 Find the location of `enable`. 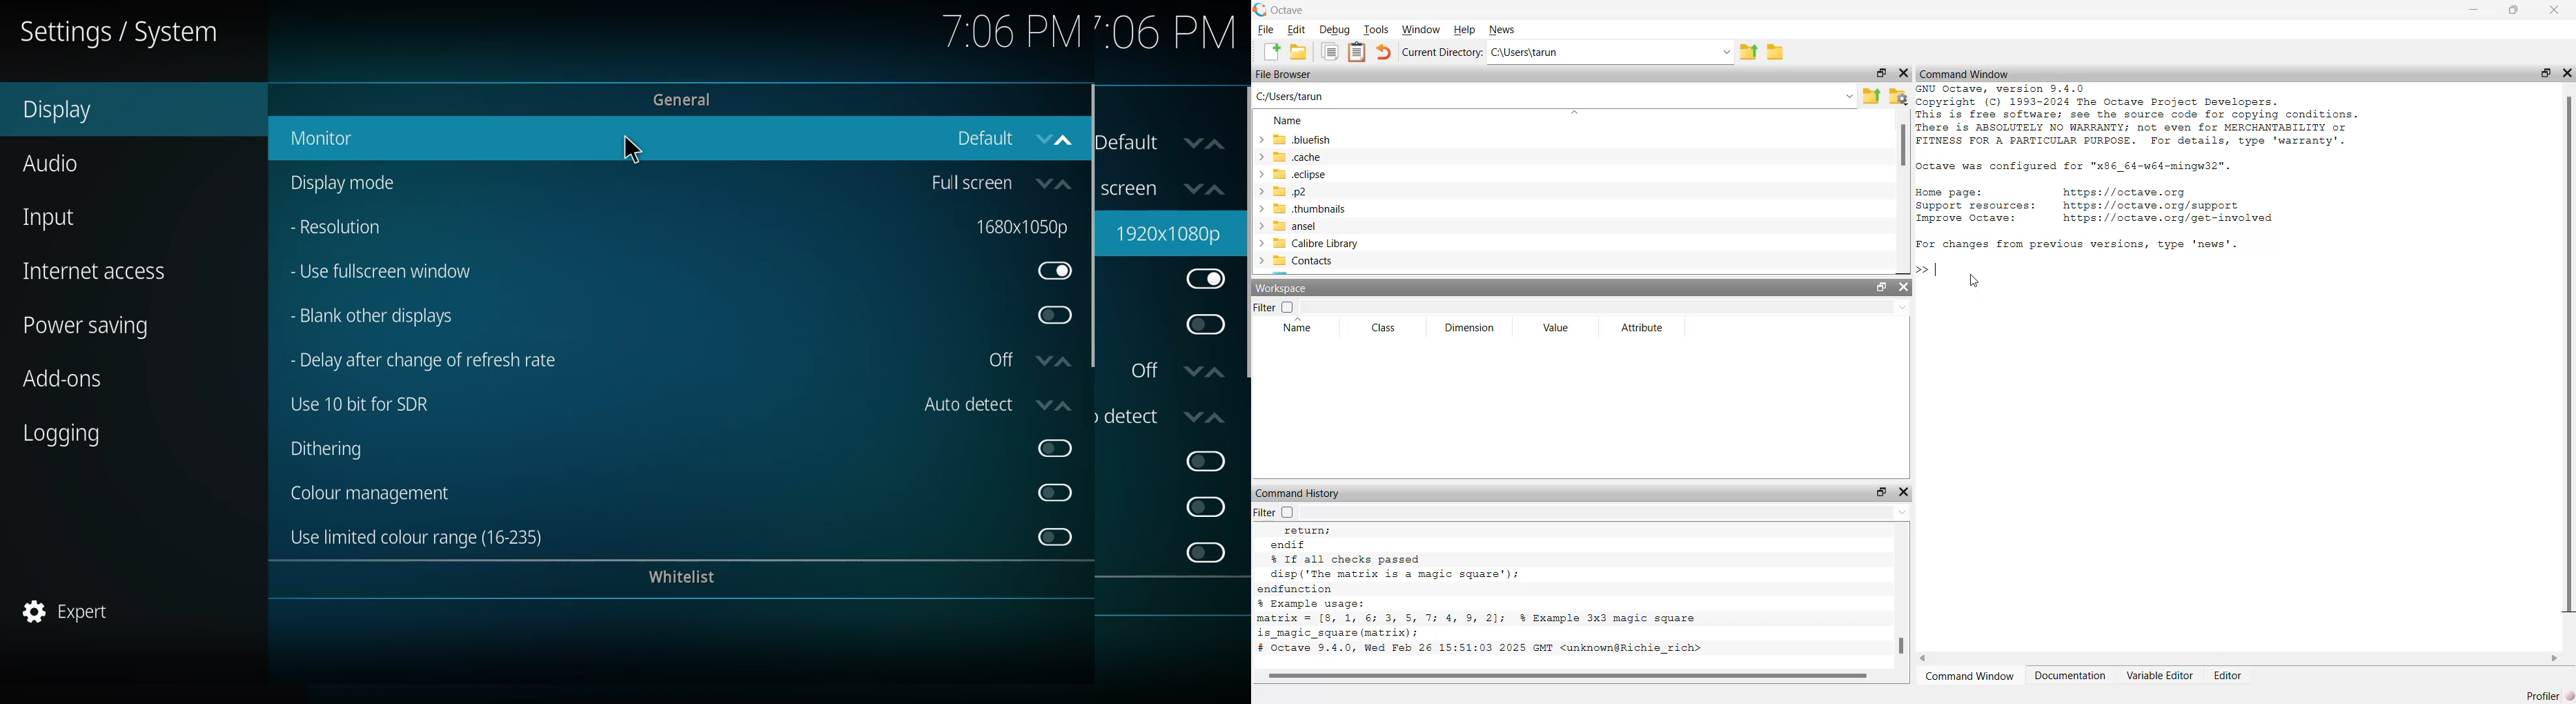

enable is located at coordinates (1203, 325).